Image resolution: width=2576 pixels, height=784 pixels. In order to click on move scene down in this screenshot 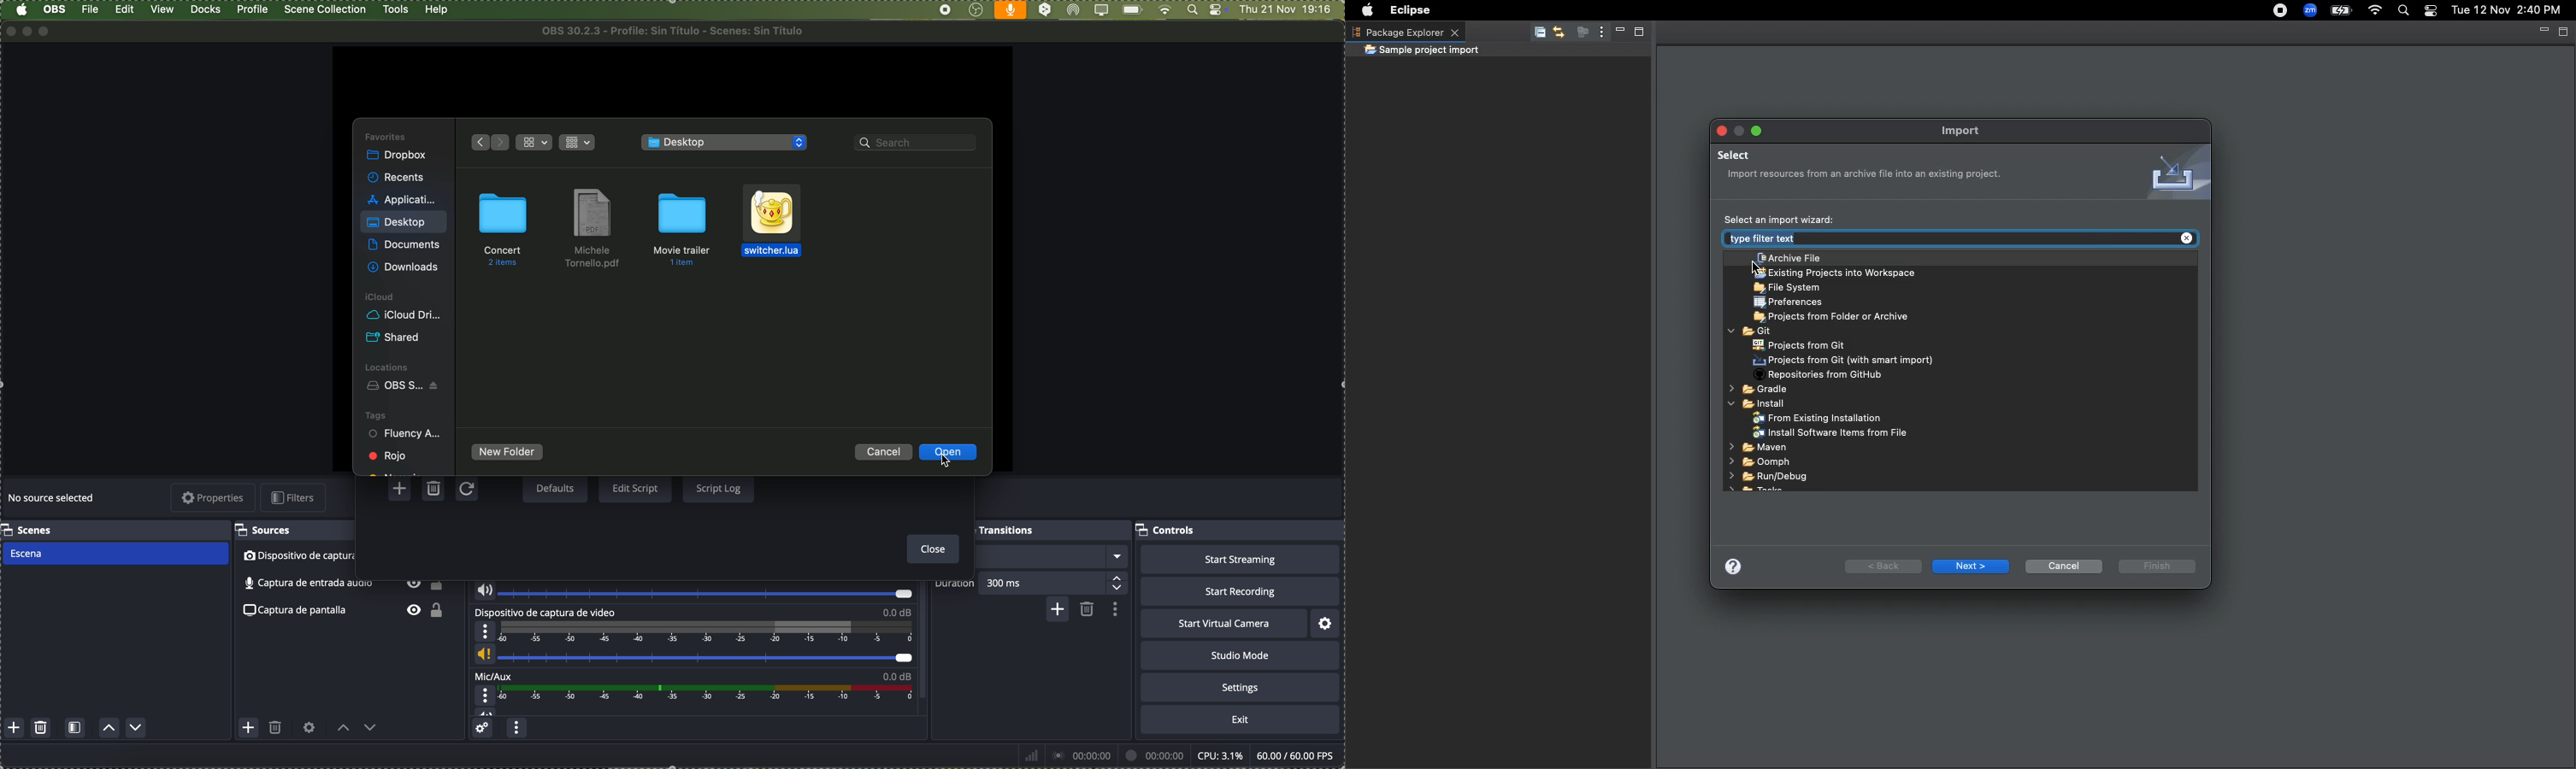, I will do `click(137, 728)`.